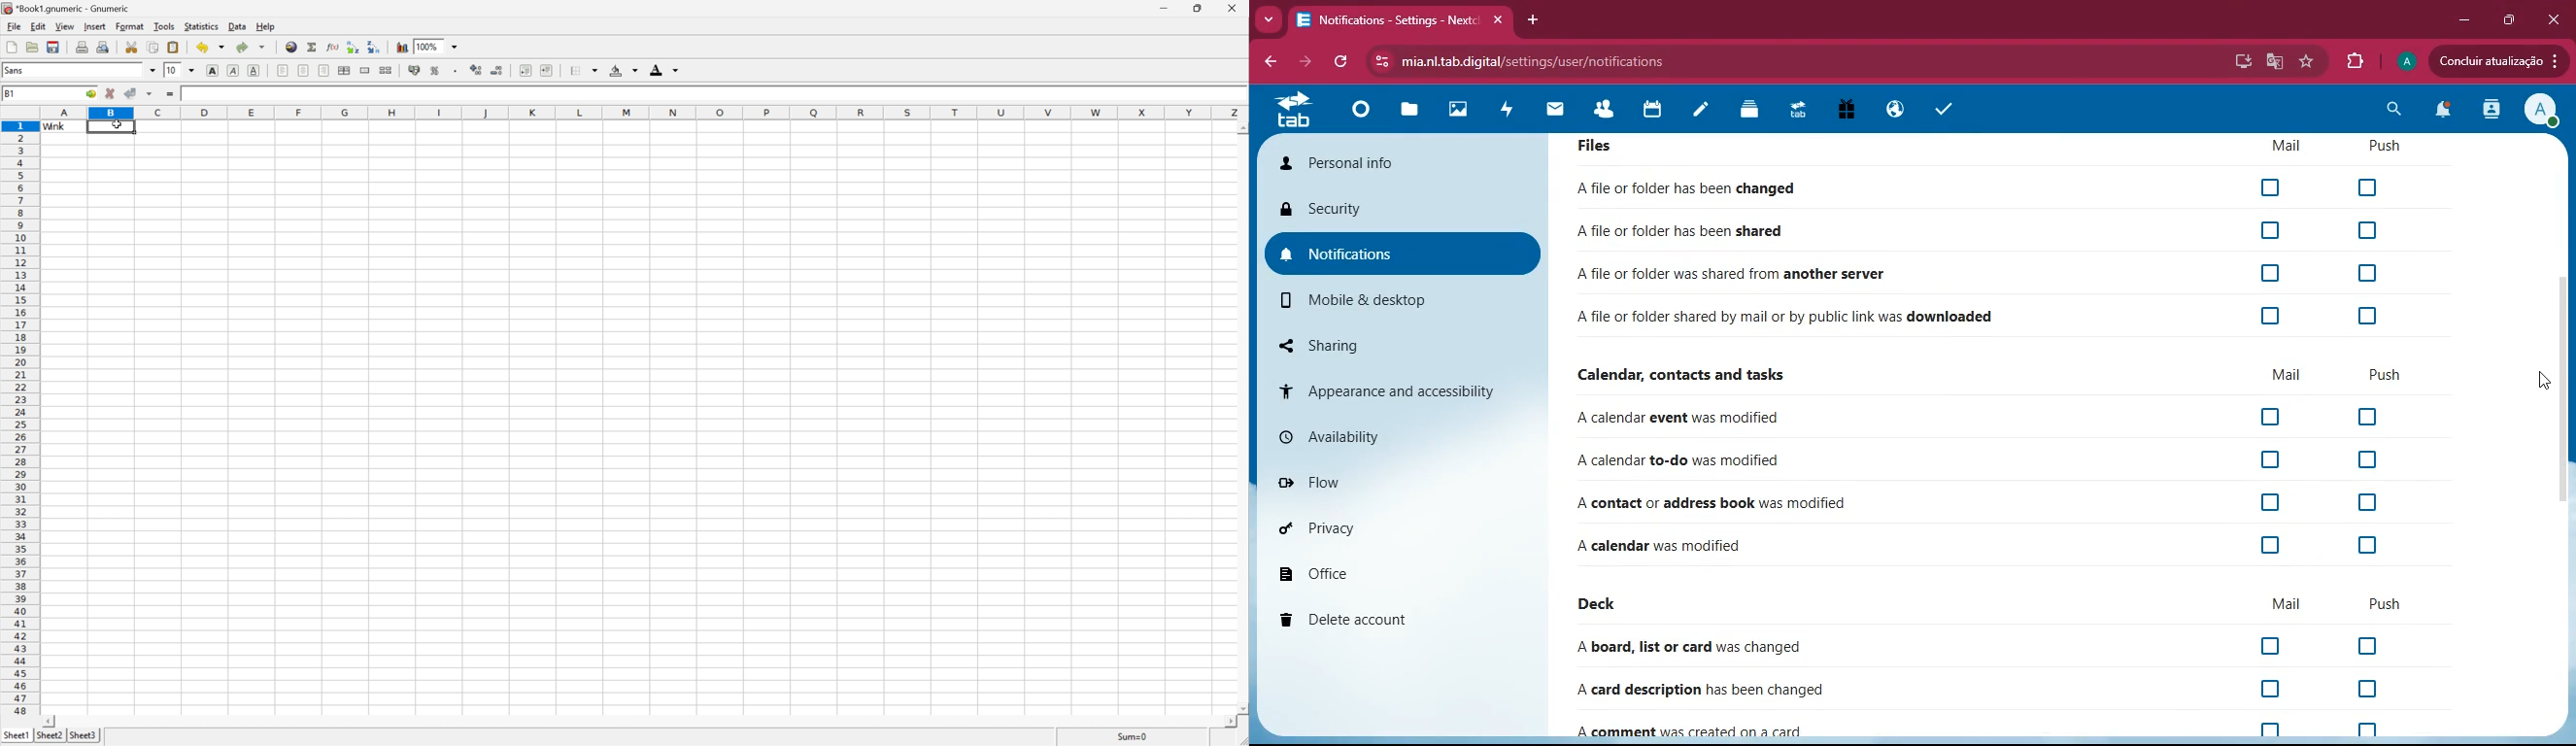  What do you see at coordinates (2555, 18) in the screenshot?
I see `Close` at bounding box center [2555, 18].